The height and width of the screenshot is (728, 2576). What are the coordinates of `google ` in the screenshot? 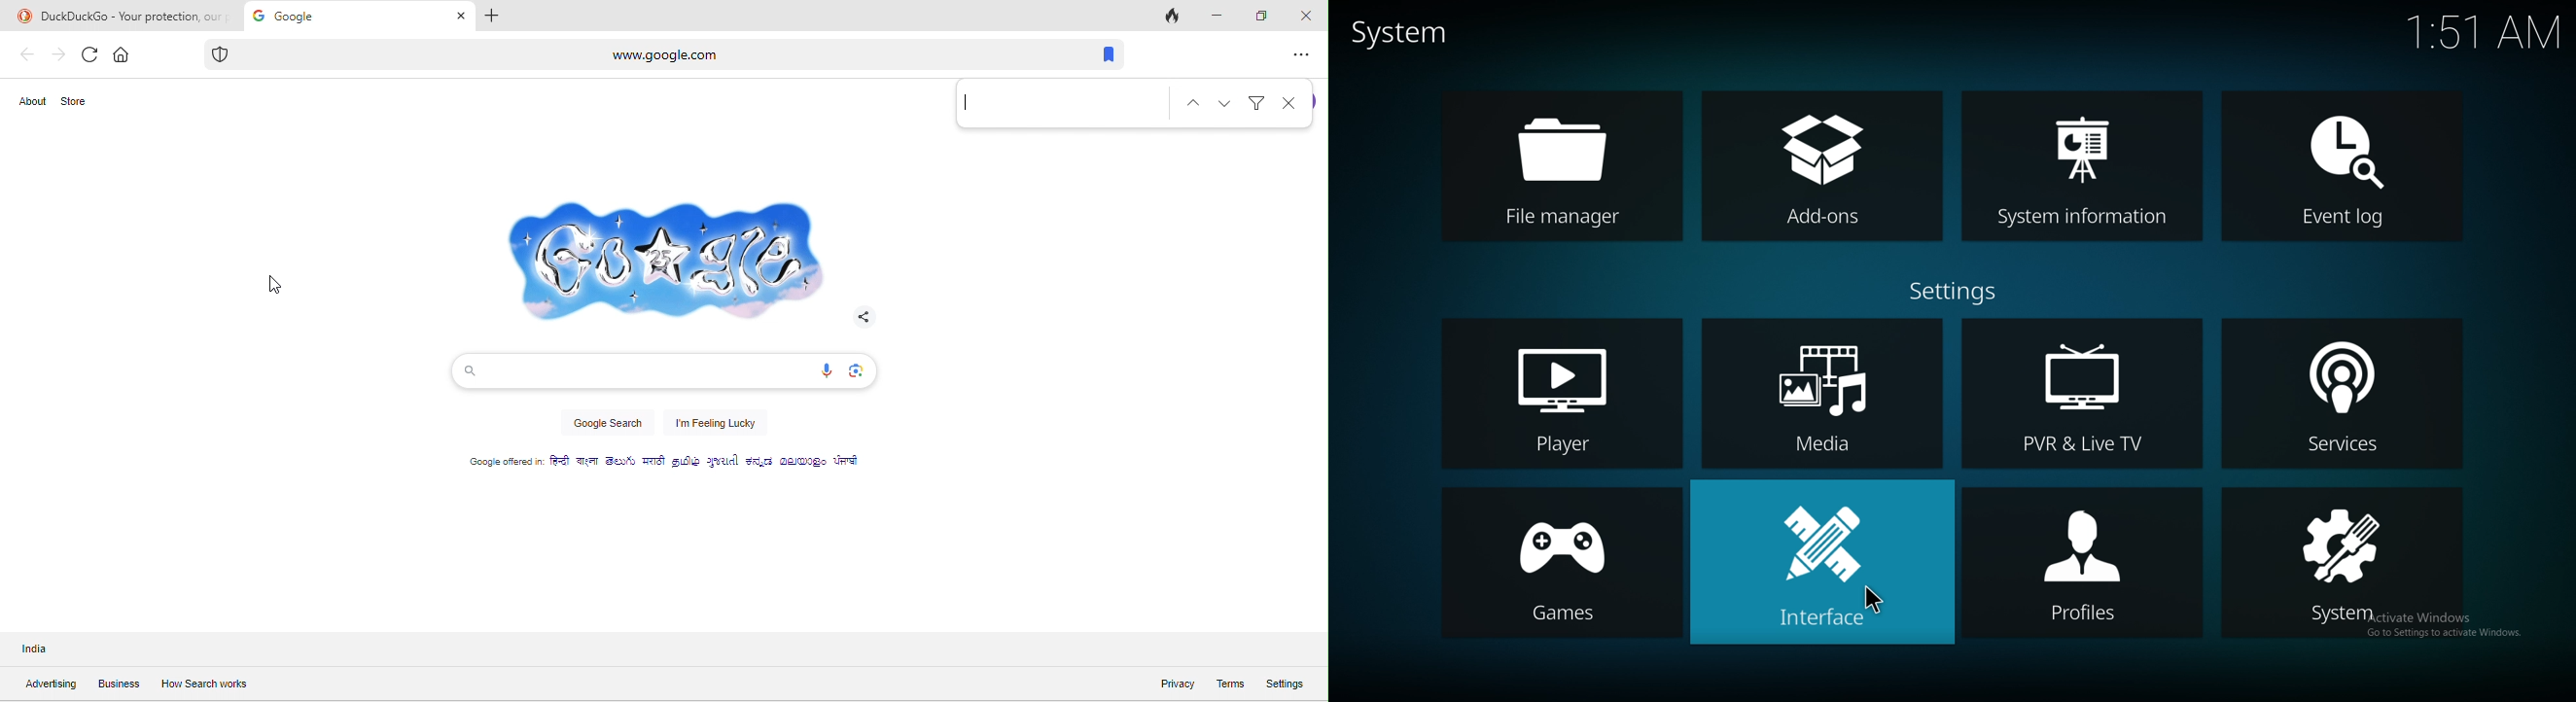 It's located at (659, 254).